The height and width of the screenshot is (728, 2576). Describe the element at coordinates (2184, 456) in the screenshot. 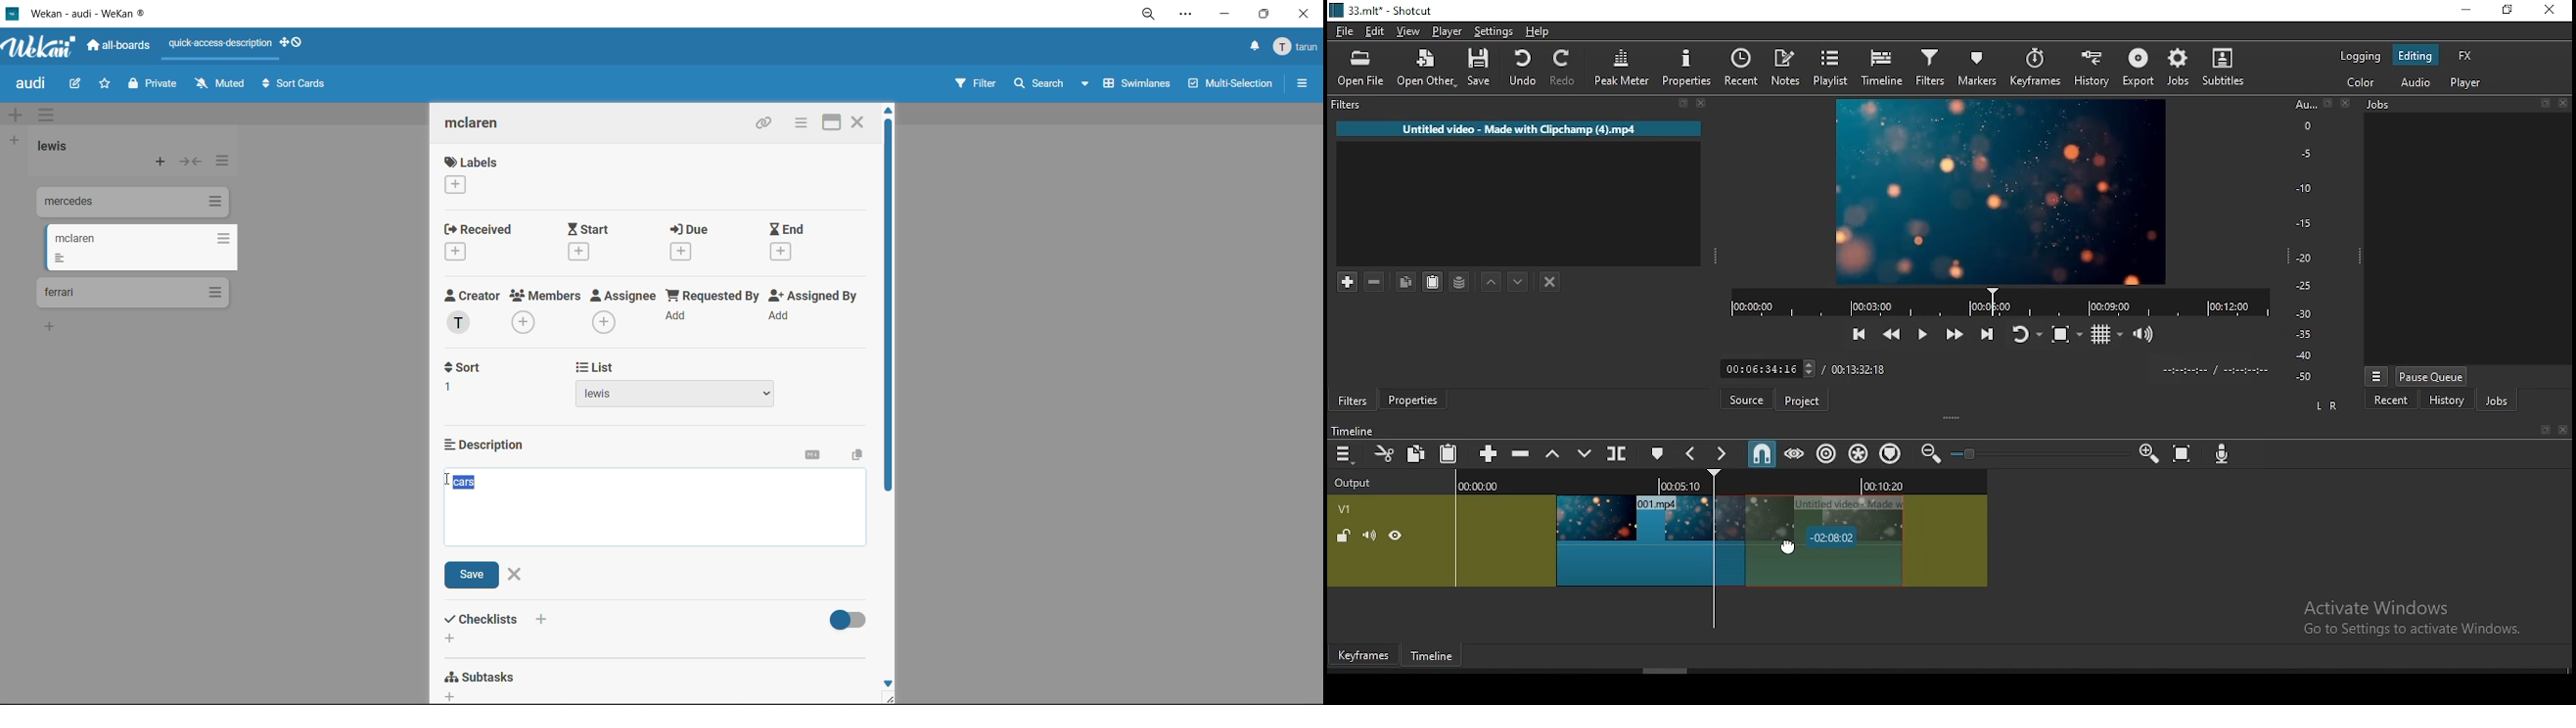

I see `zoom timeline to fit` at that location.